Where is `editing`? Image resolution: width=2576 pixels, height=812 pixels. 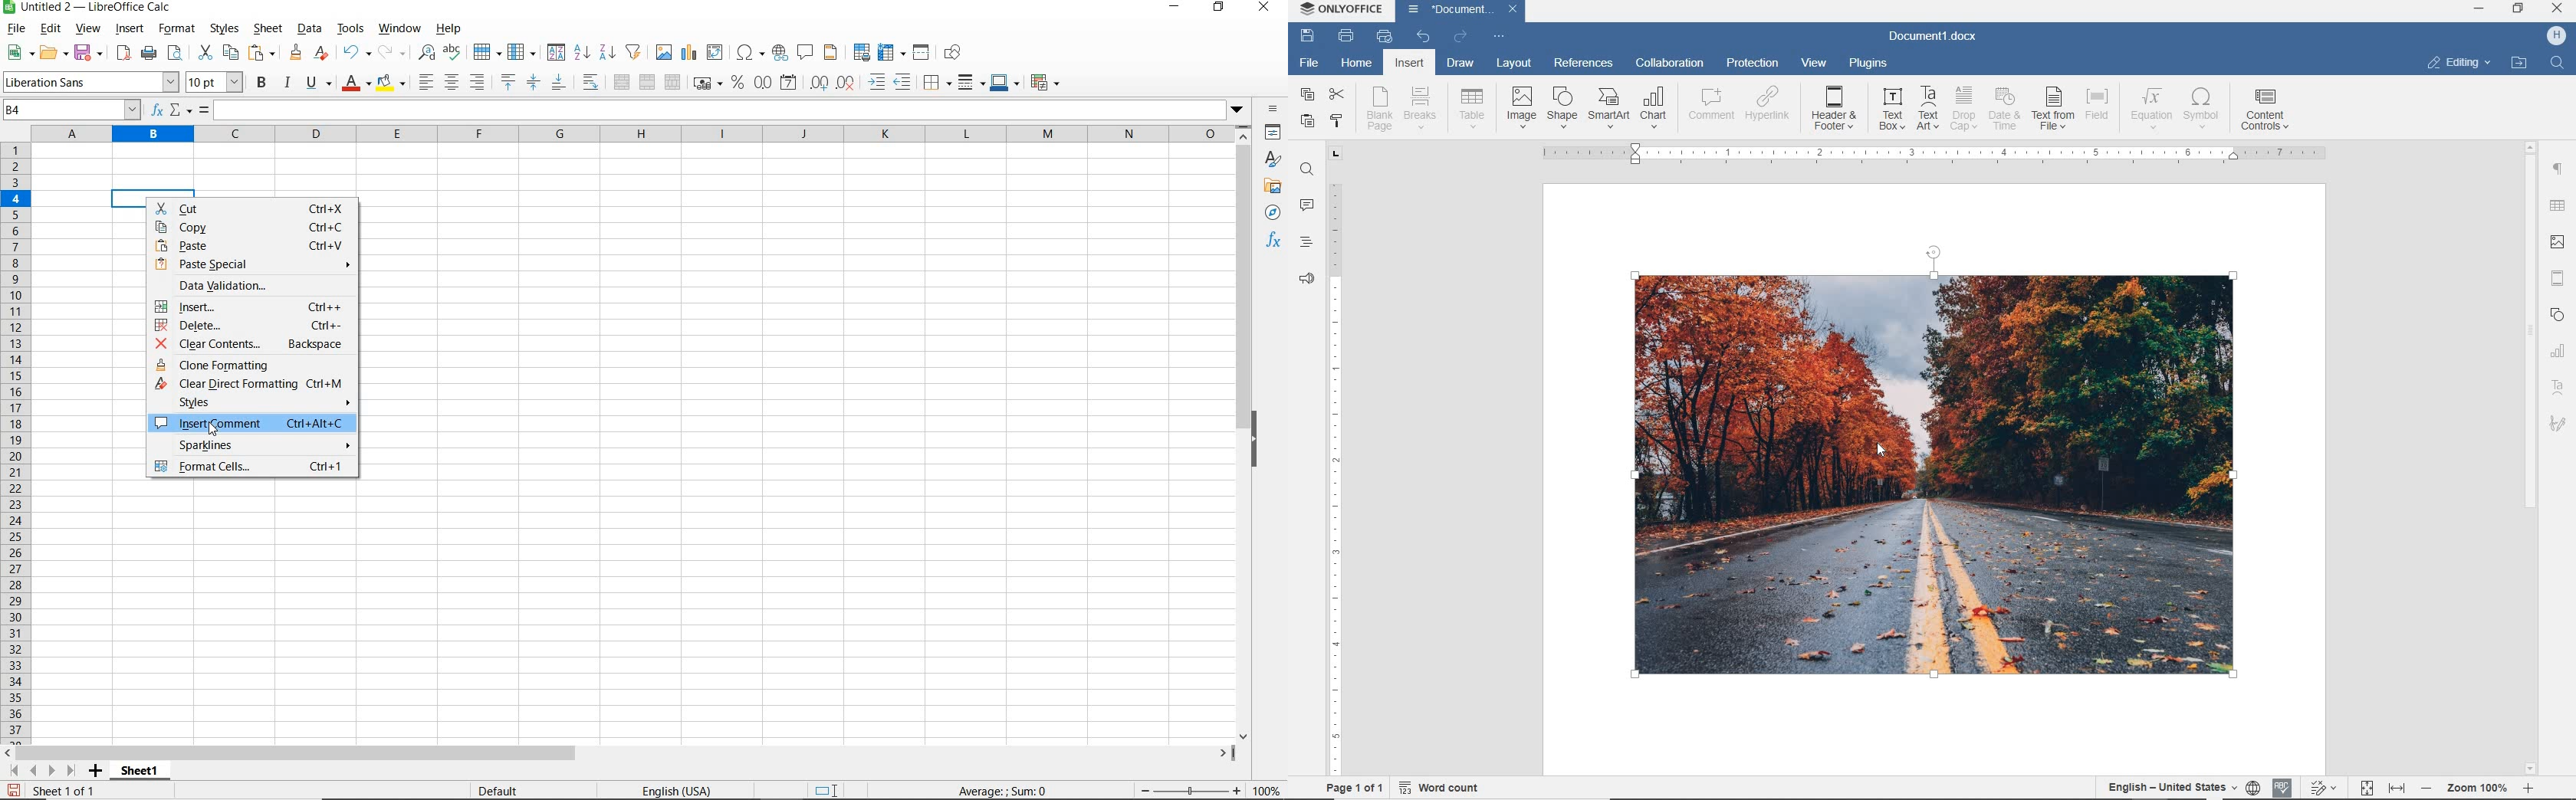 editing is located at coordinates (2461, 62).